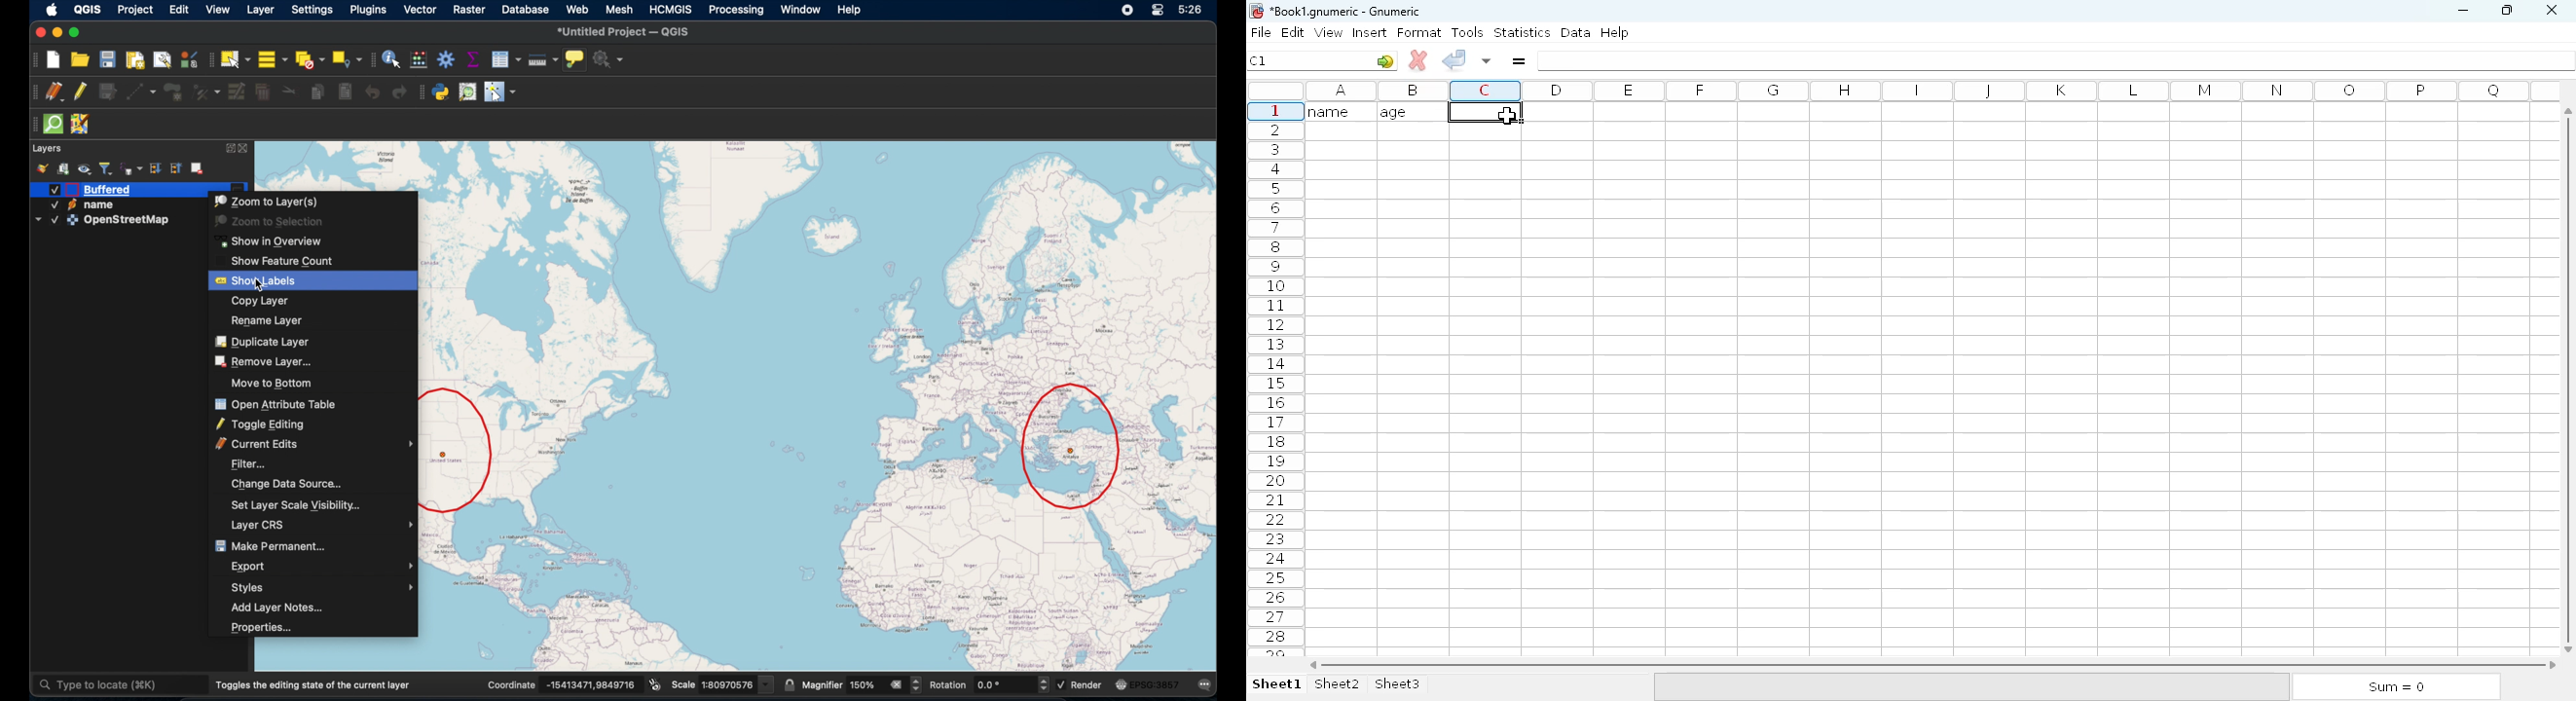  What do you see at coordinates (1043, 685) in the screenshot?
I see `increase or decrease rotation value` at bounding box center [1043, 685].